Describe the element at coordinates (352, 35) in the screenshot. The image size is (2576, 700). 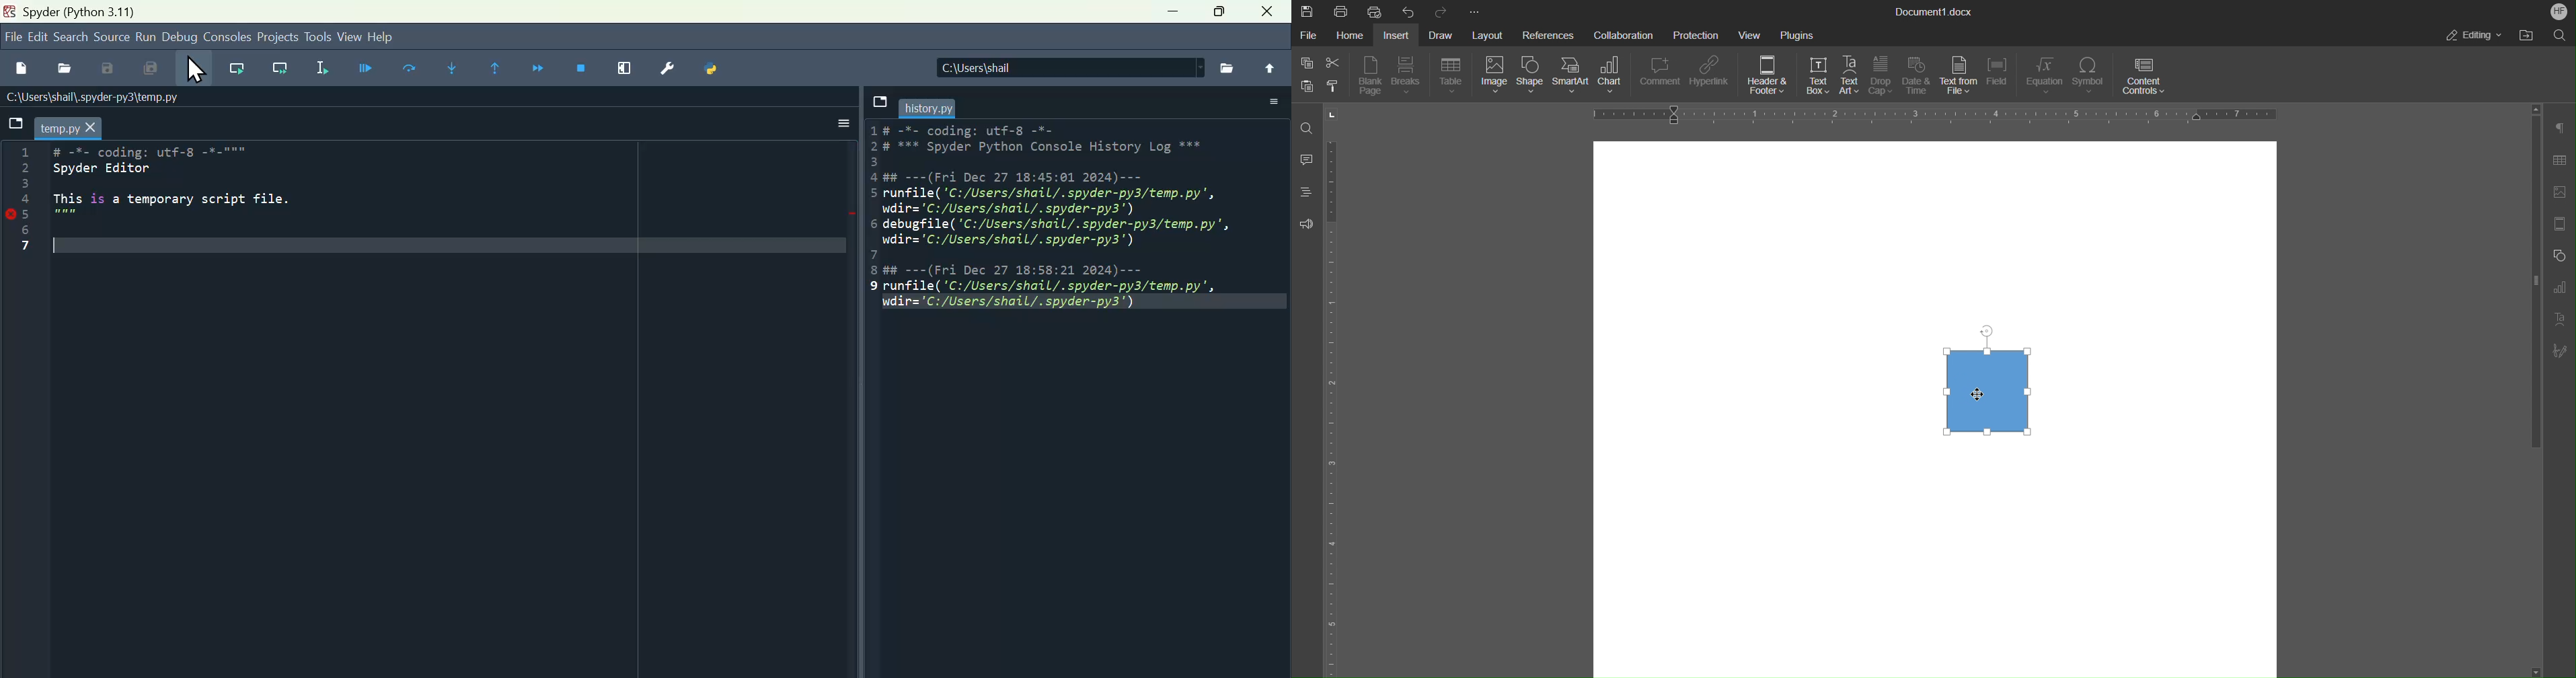
I see `View` at that location.